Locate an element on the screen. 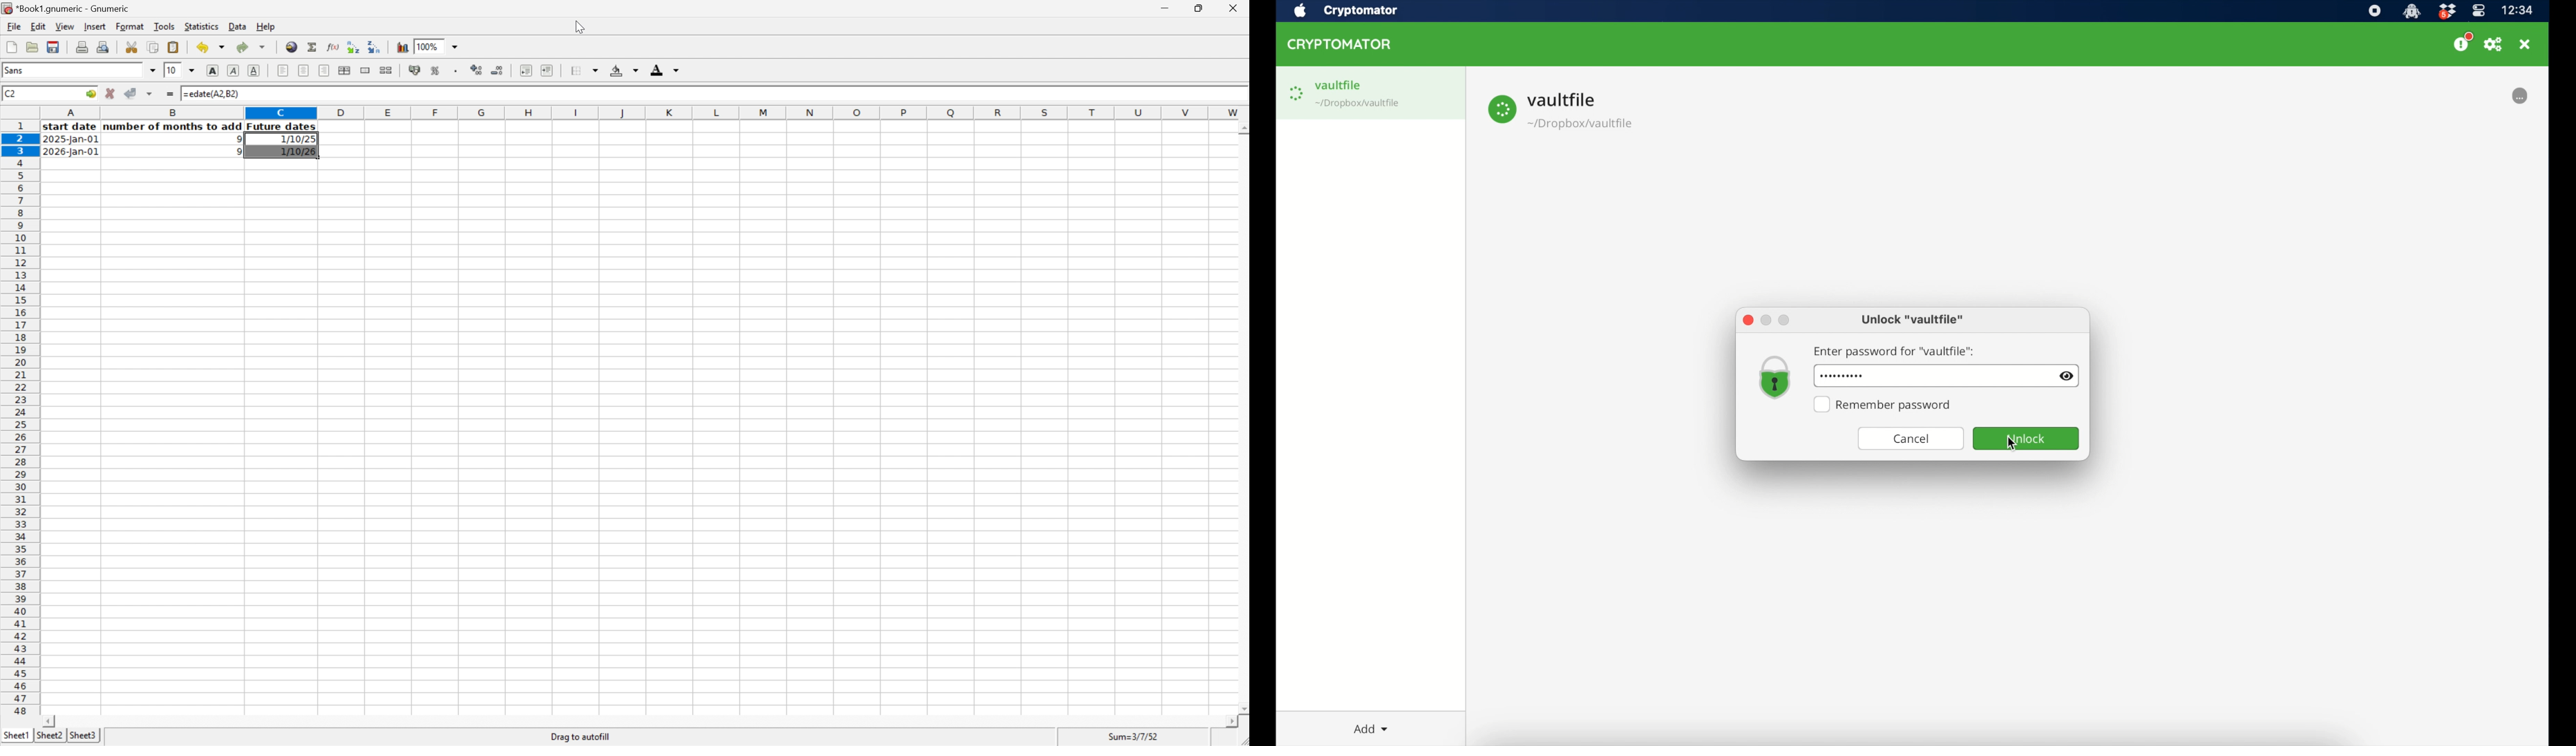  Drop Down is located at coordinates (459, 47).